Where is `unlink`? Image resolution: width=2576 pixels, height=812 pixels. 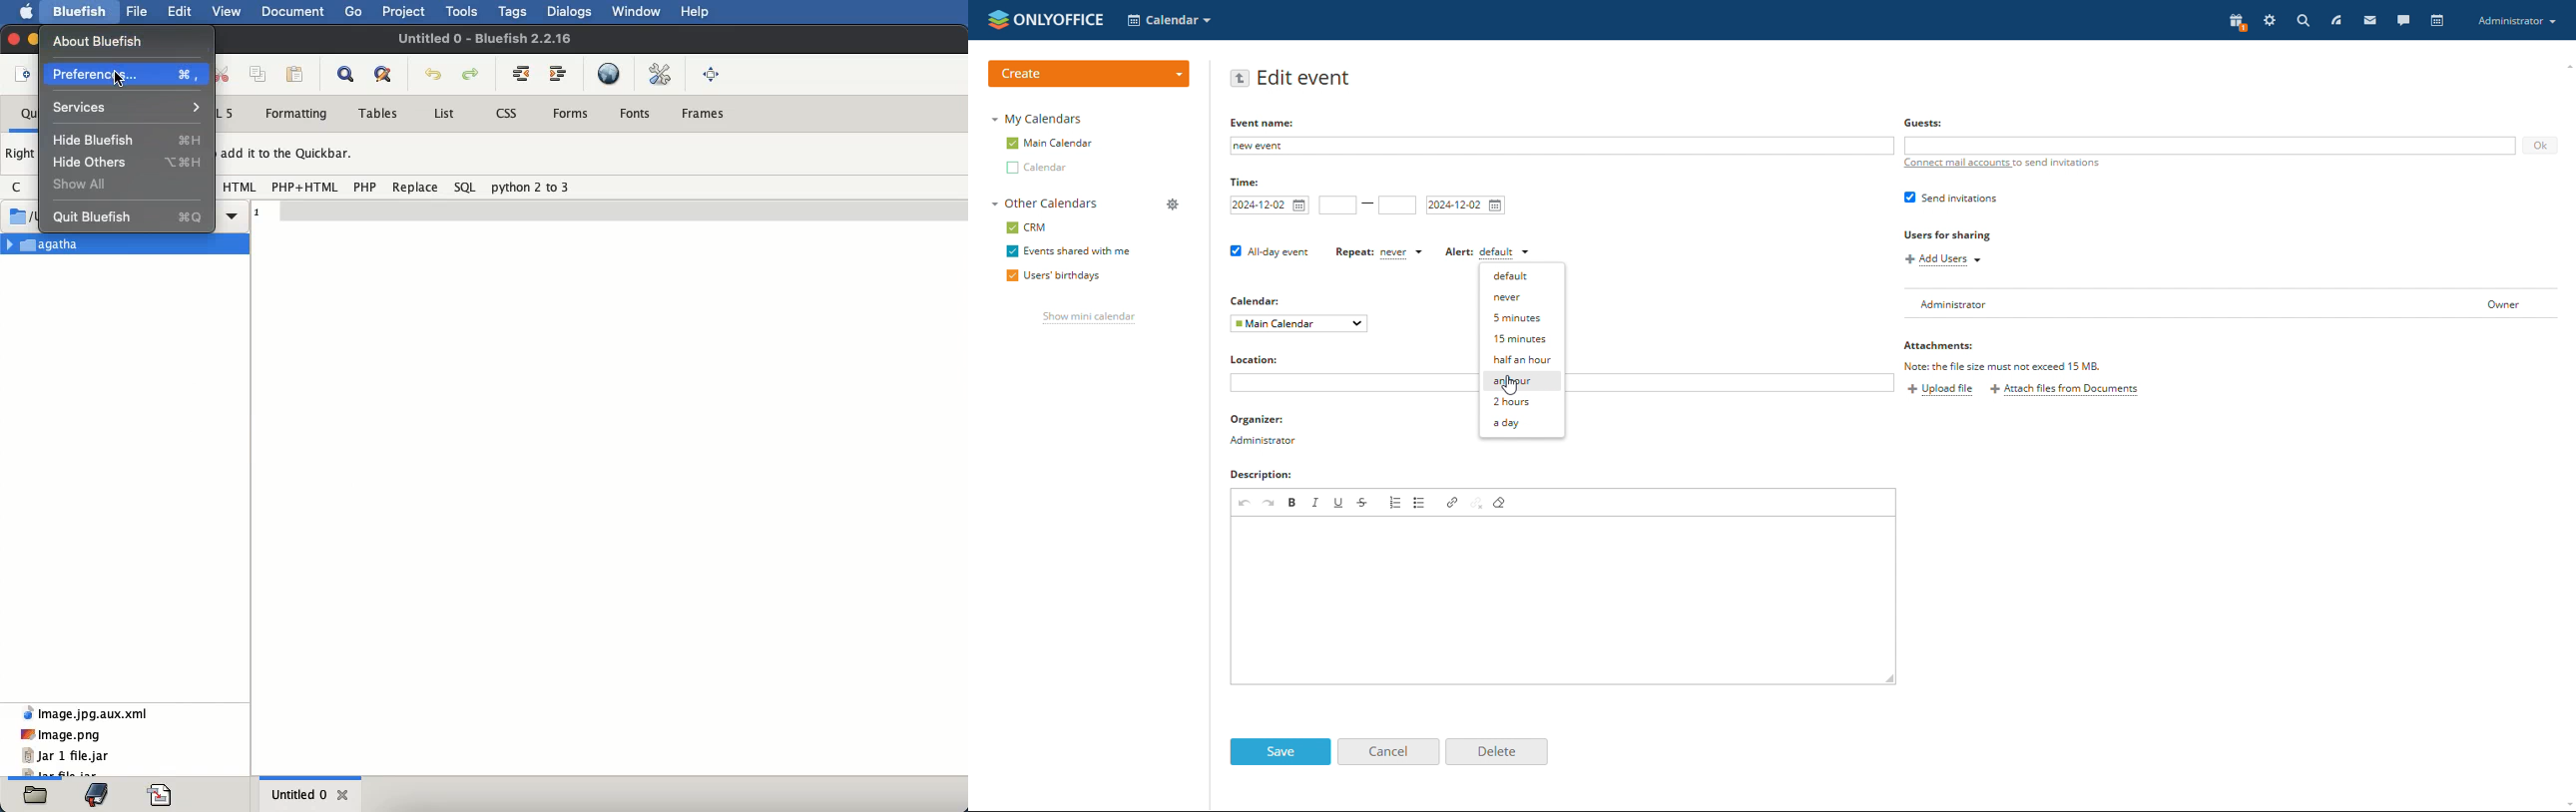
unlink is located at coordinates (1477, 502).